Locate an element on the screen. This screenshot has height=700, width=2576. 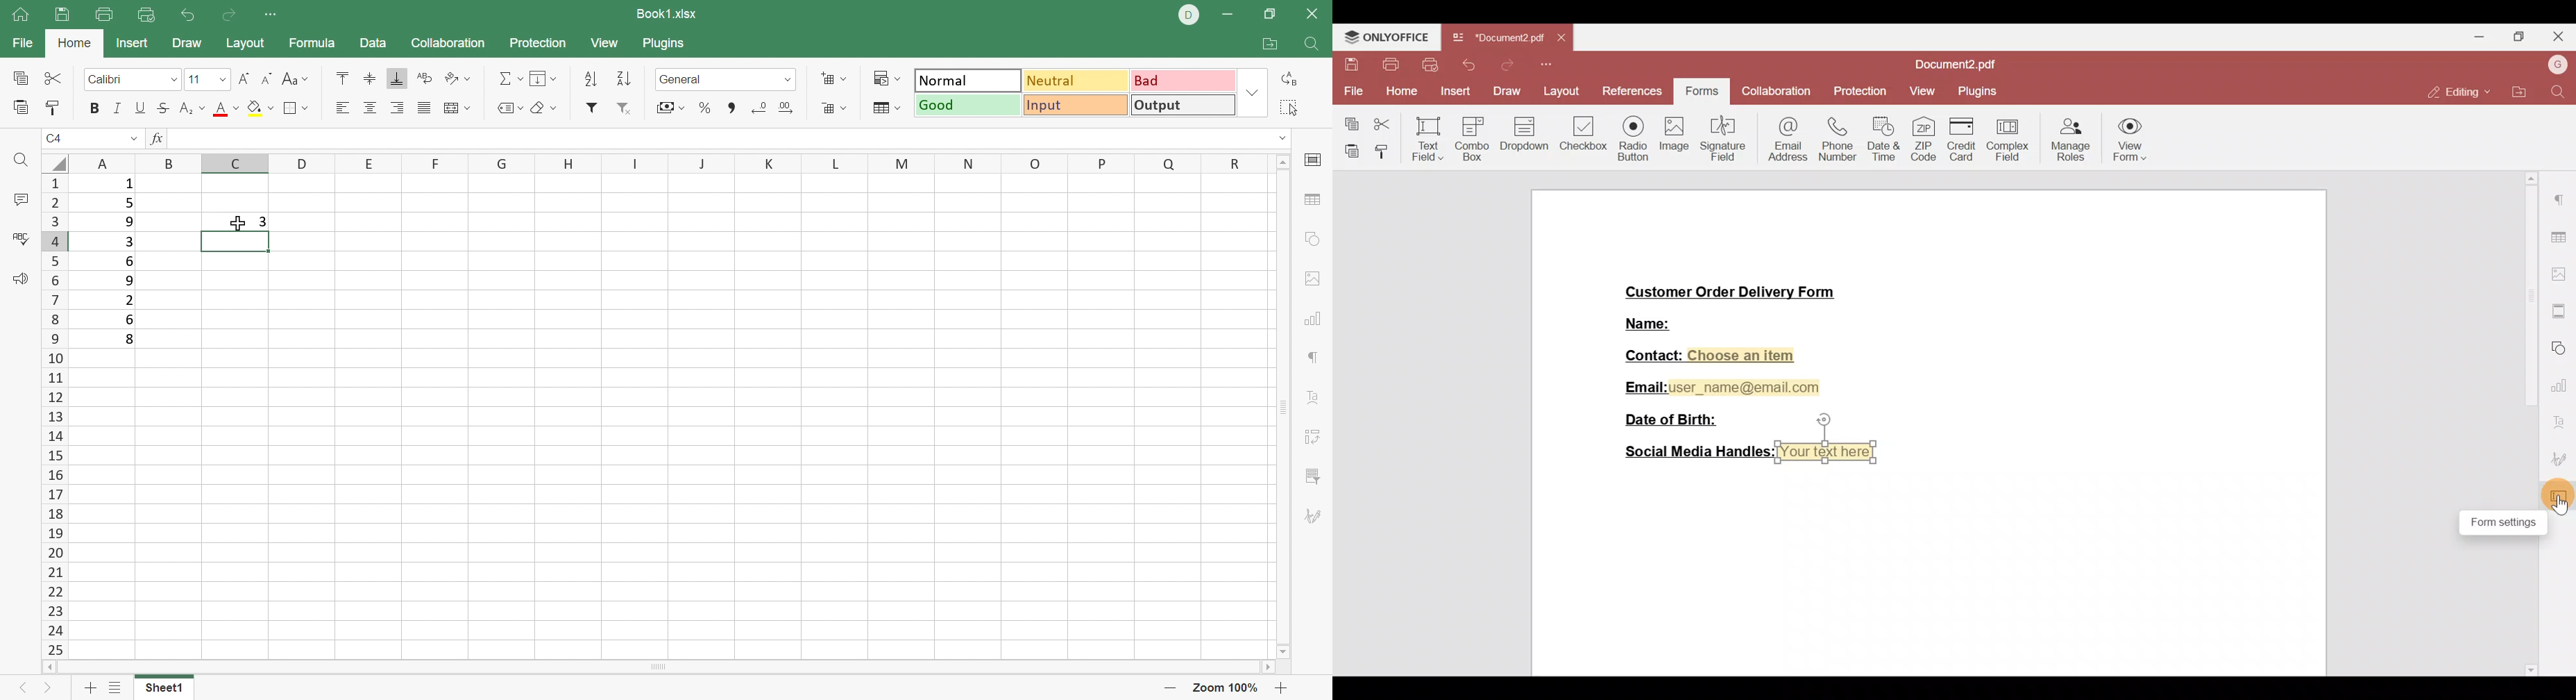
Email address is located at coordinates (1783, 141).